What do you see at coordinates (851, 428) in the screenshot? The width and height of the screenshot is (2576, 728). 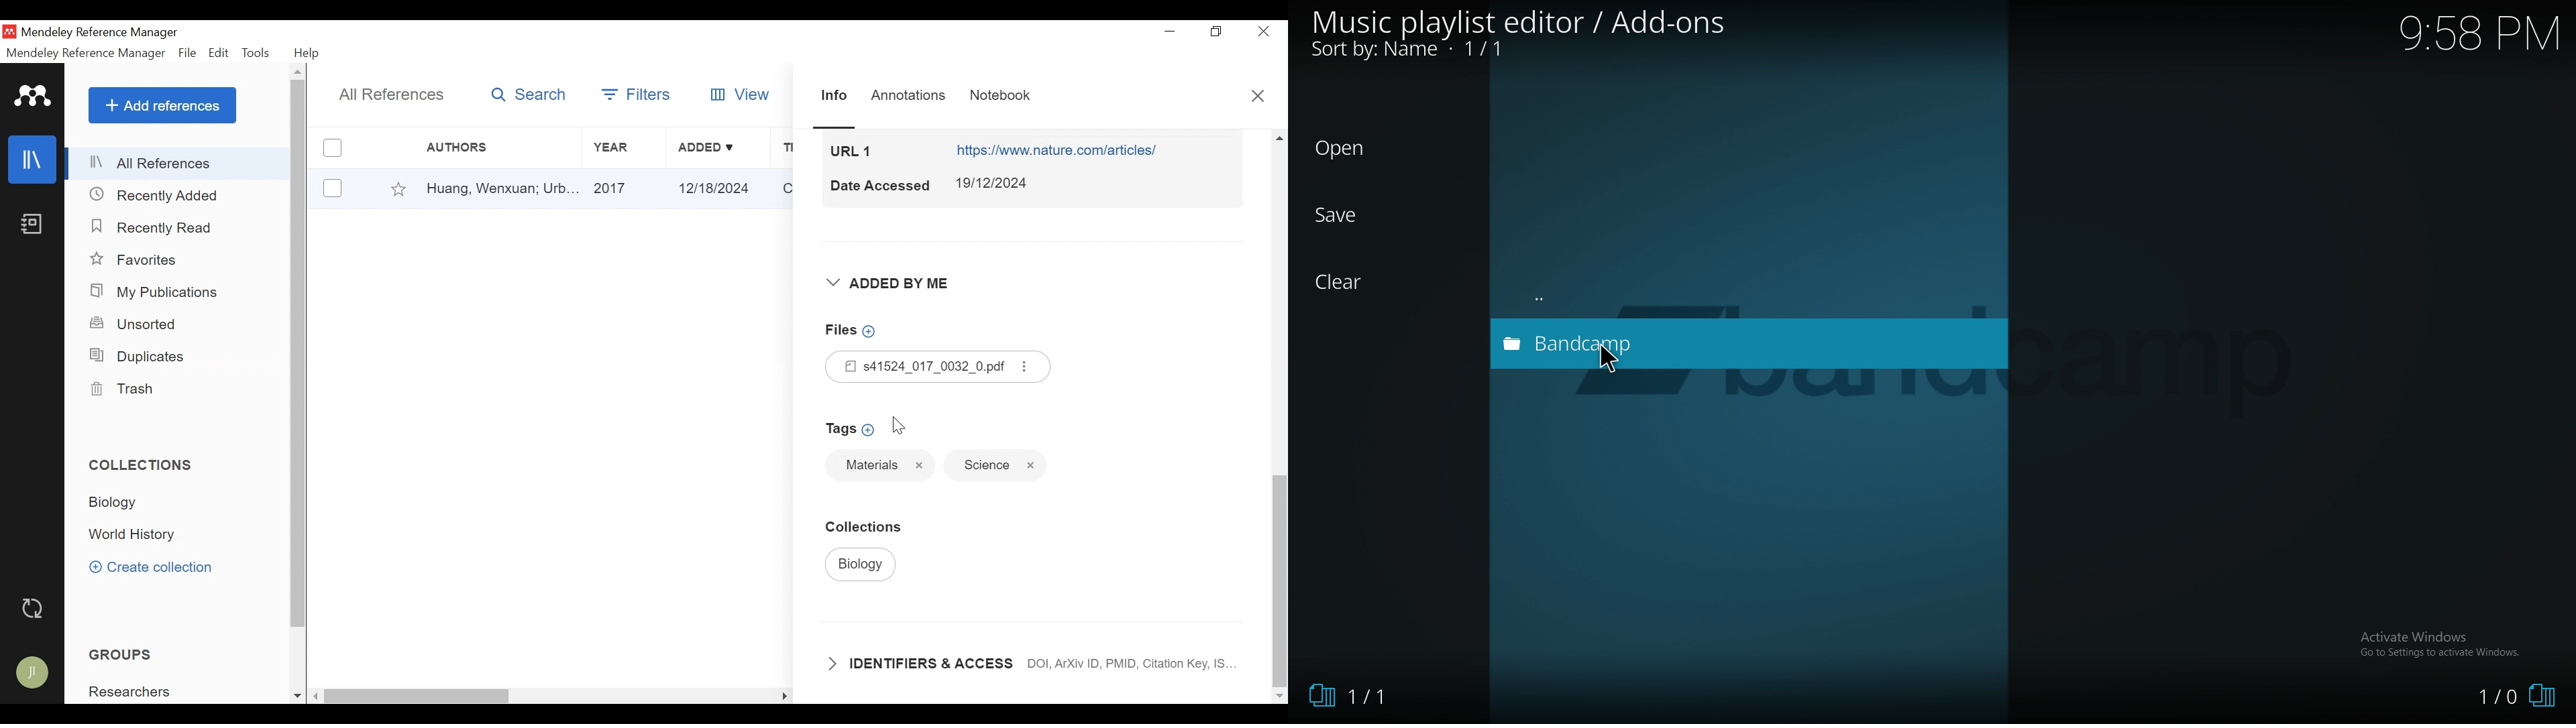 I see `Tags` at bounding box center [851, 428].